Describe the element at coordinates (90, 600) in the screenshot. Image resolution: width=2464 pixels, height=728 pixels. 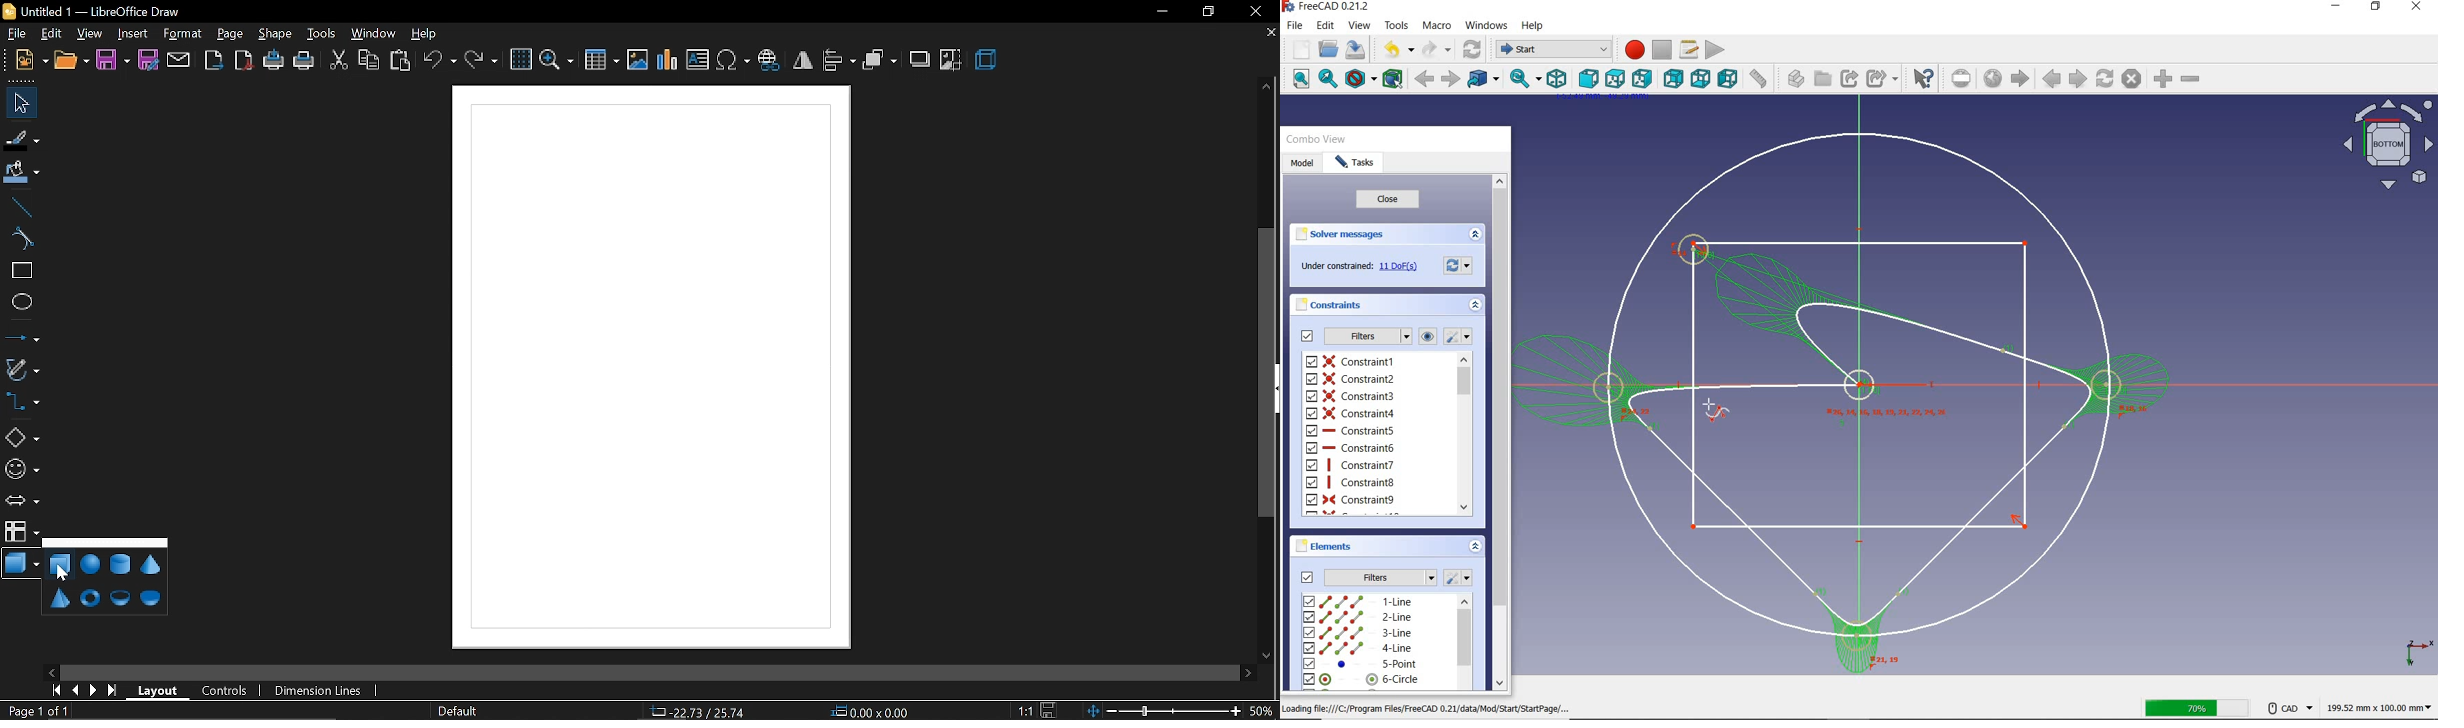
I see `torus` at that location.